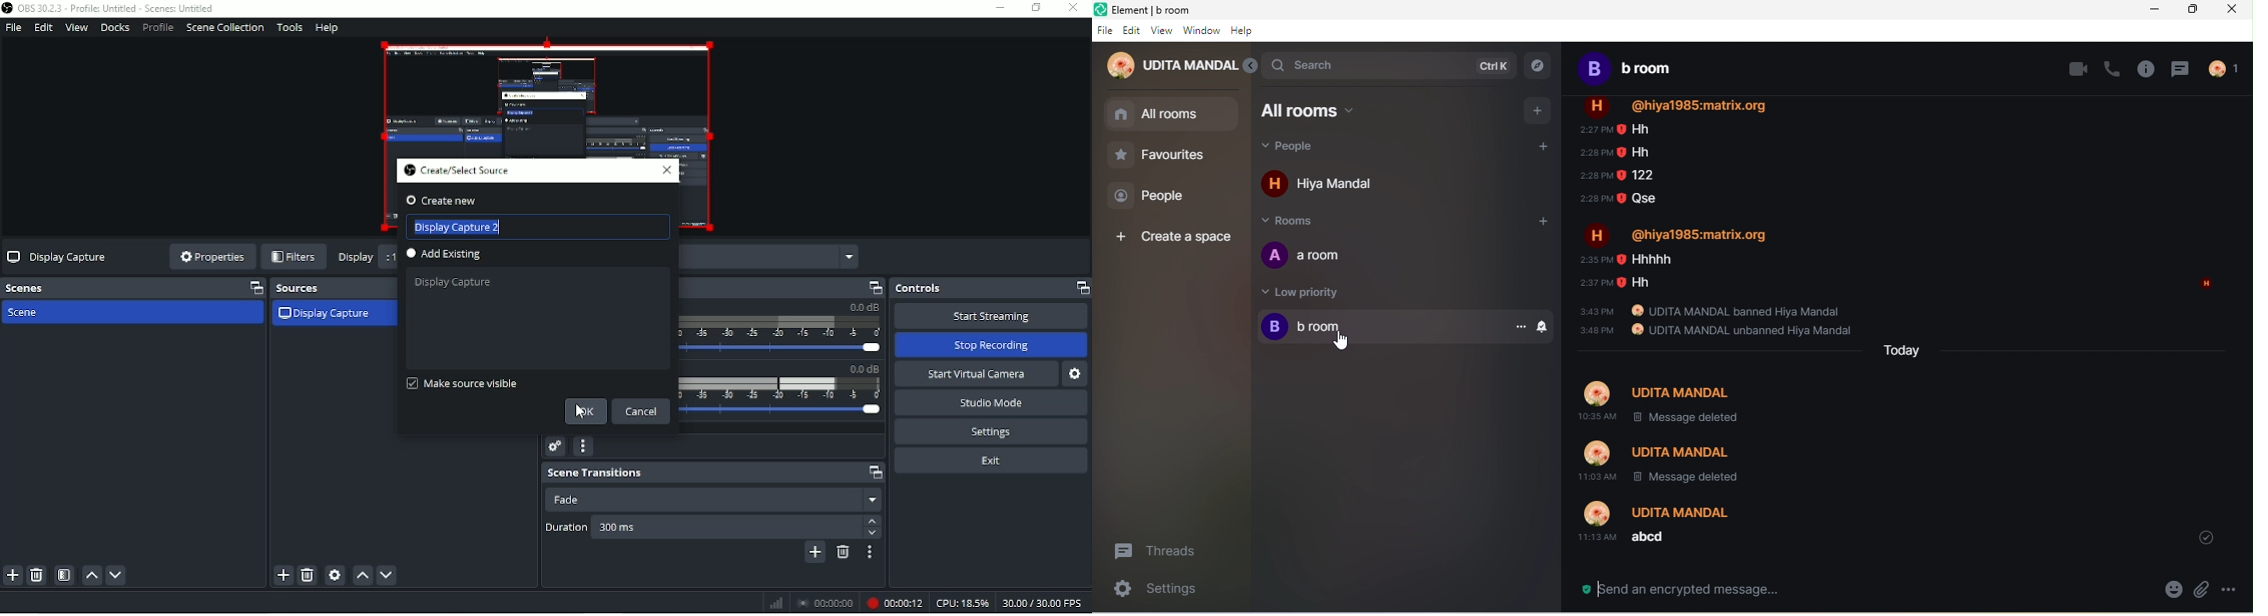  I want to click on minimize, so click(2155, 9).